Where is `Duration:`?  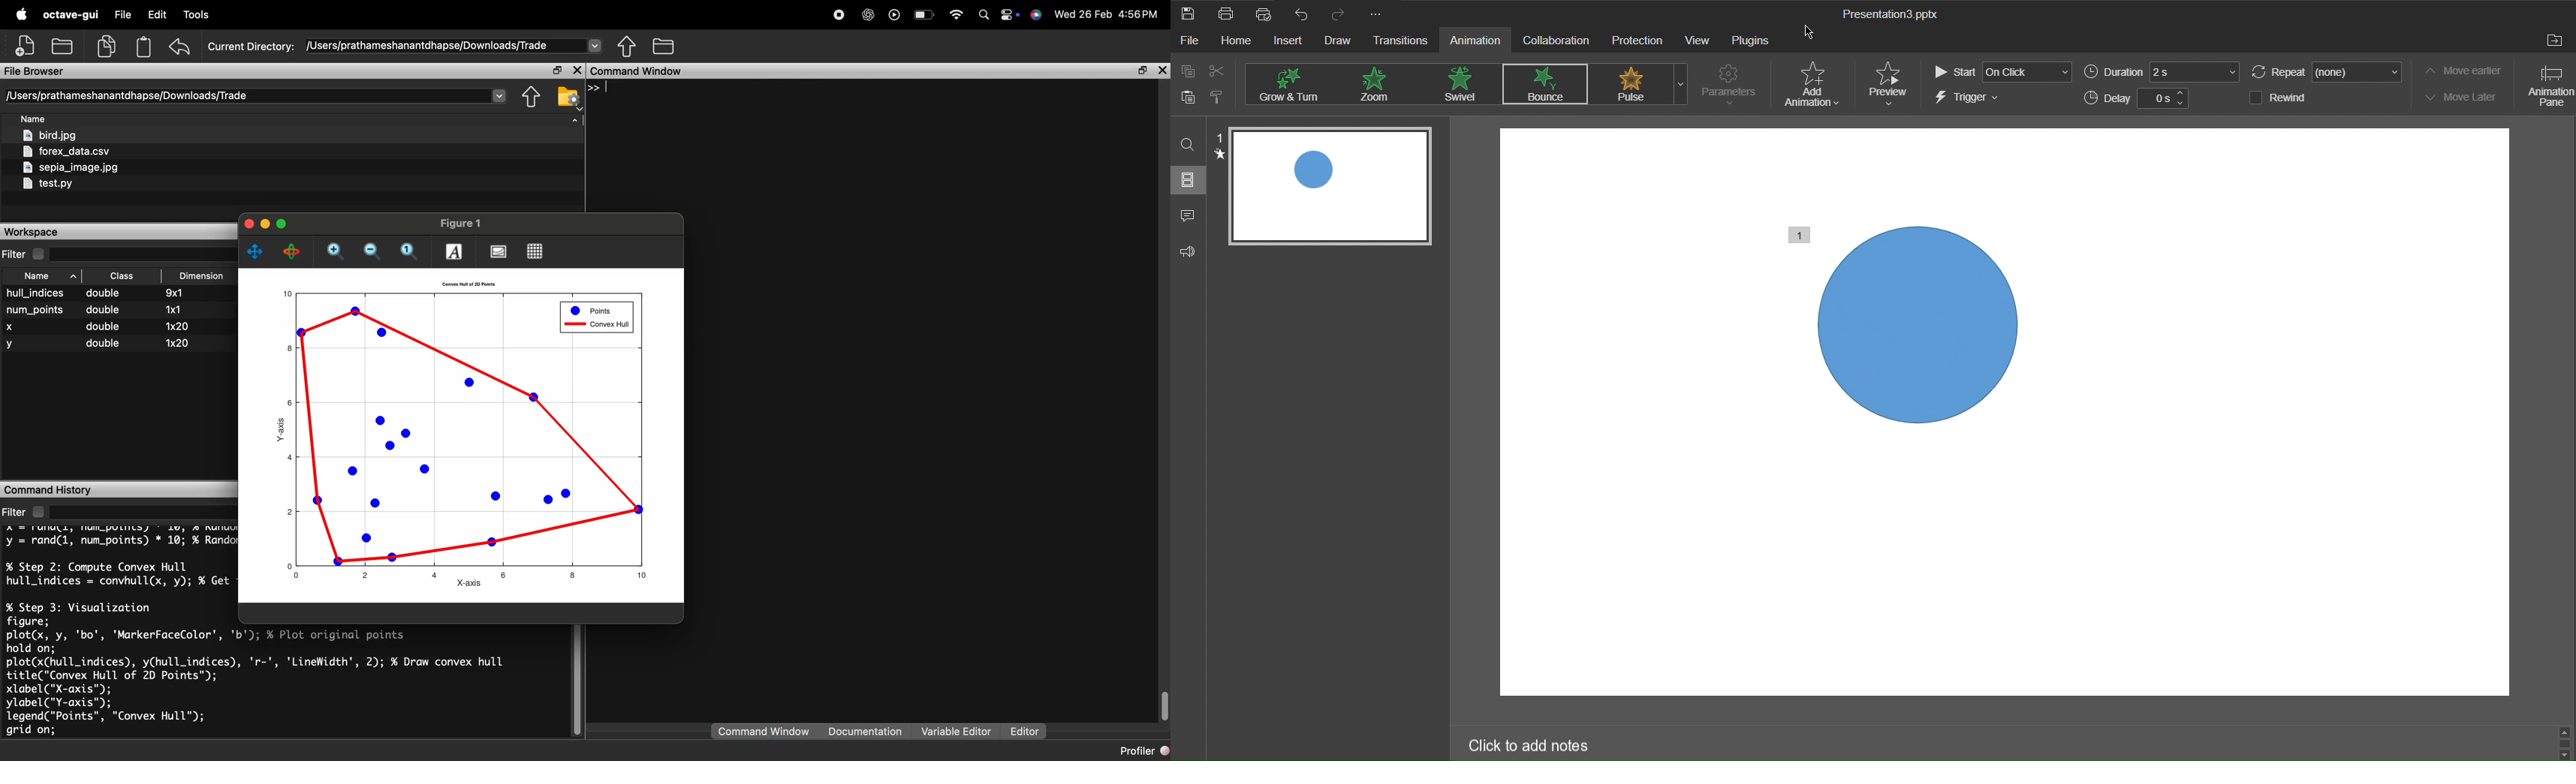 Duration: is located at coordinates (2113, 72).